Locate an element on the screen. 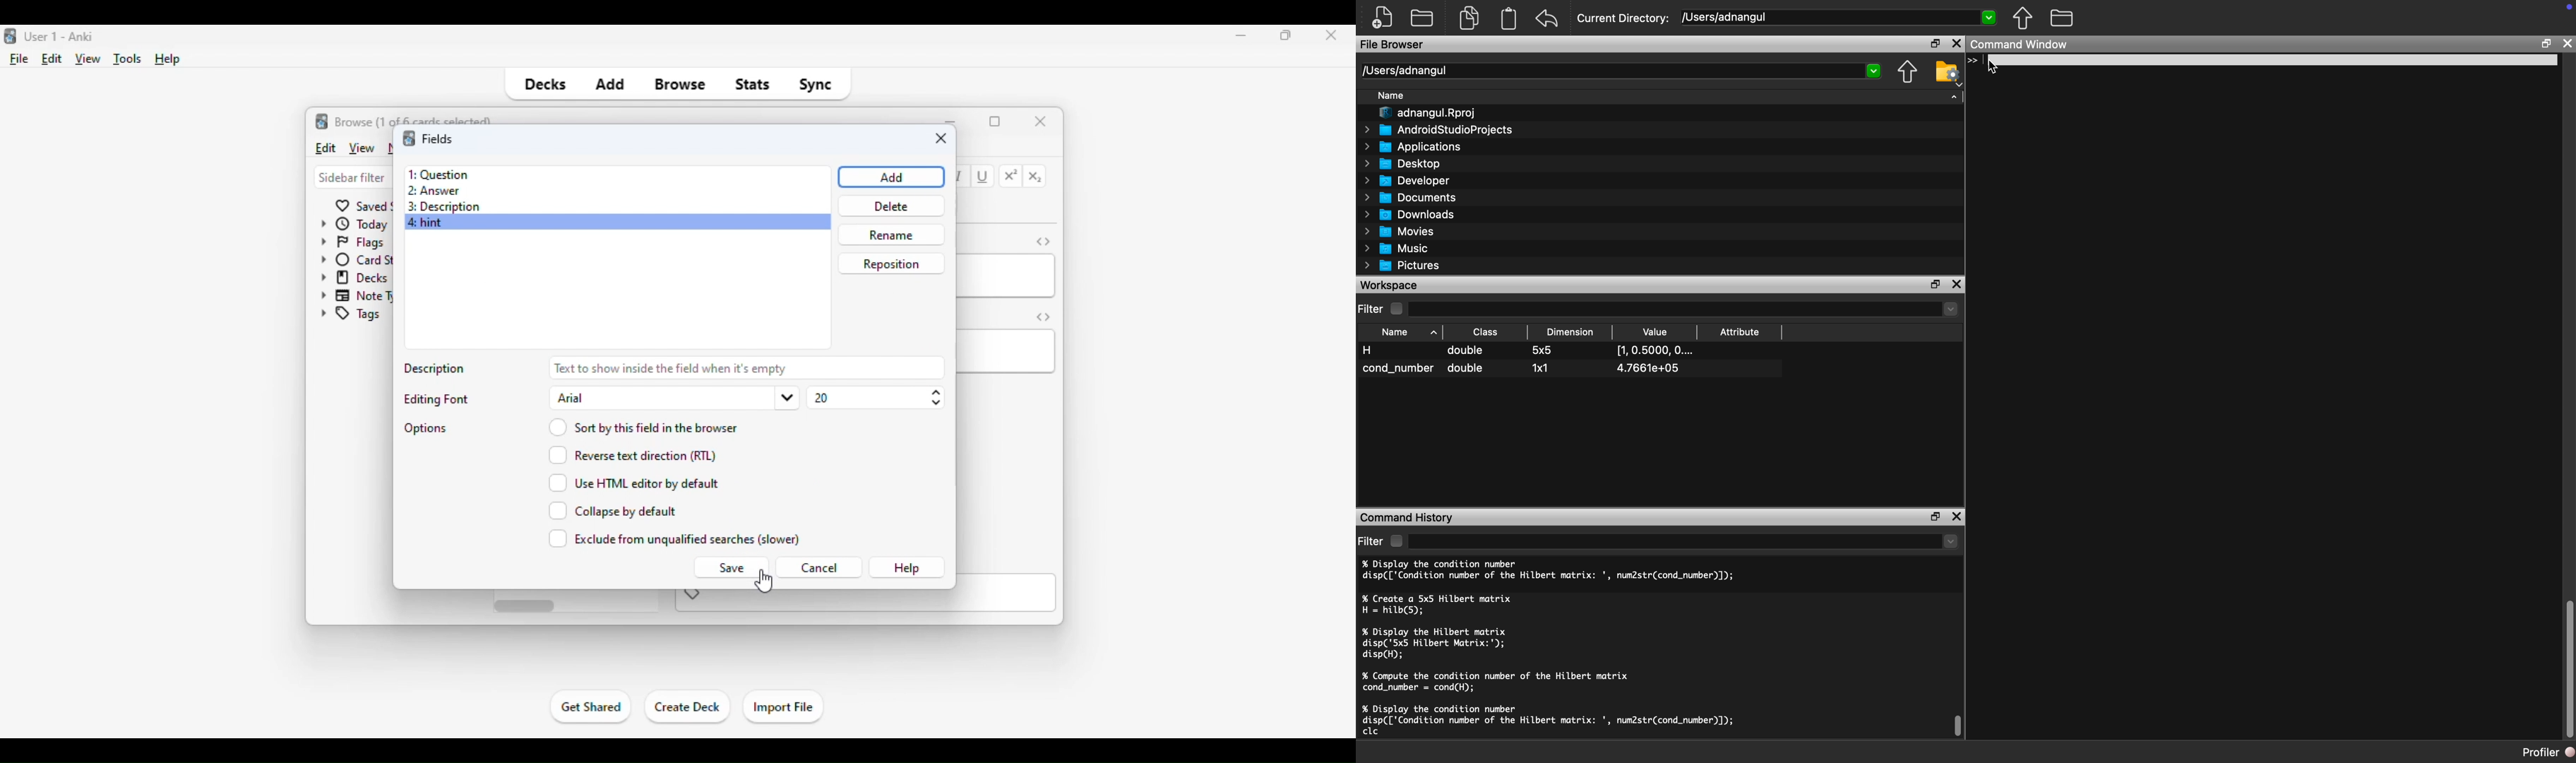 The image size is (2576, 784). Add is located at coordinates (890, 177).